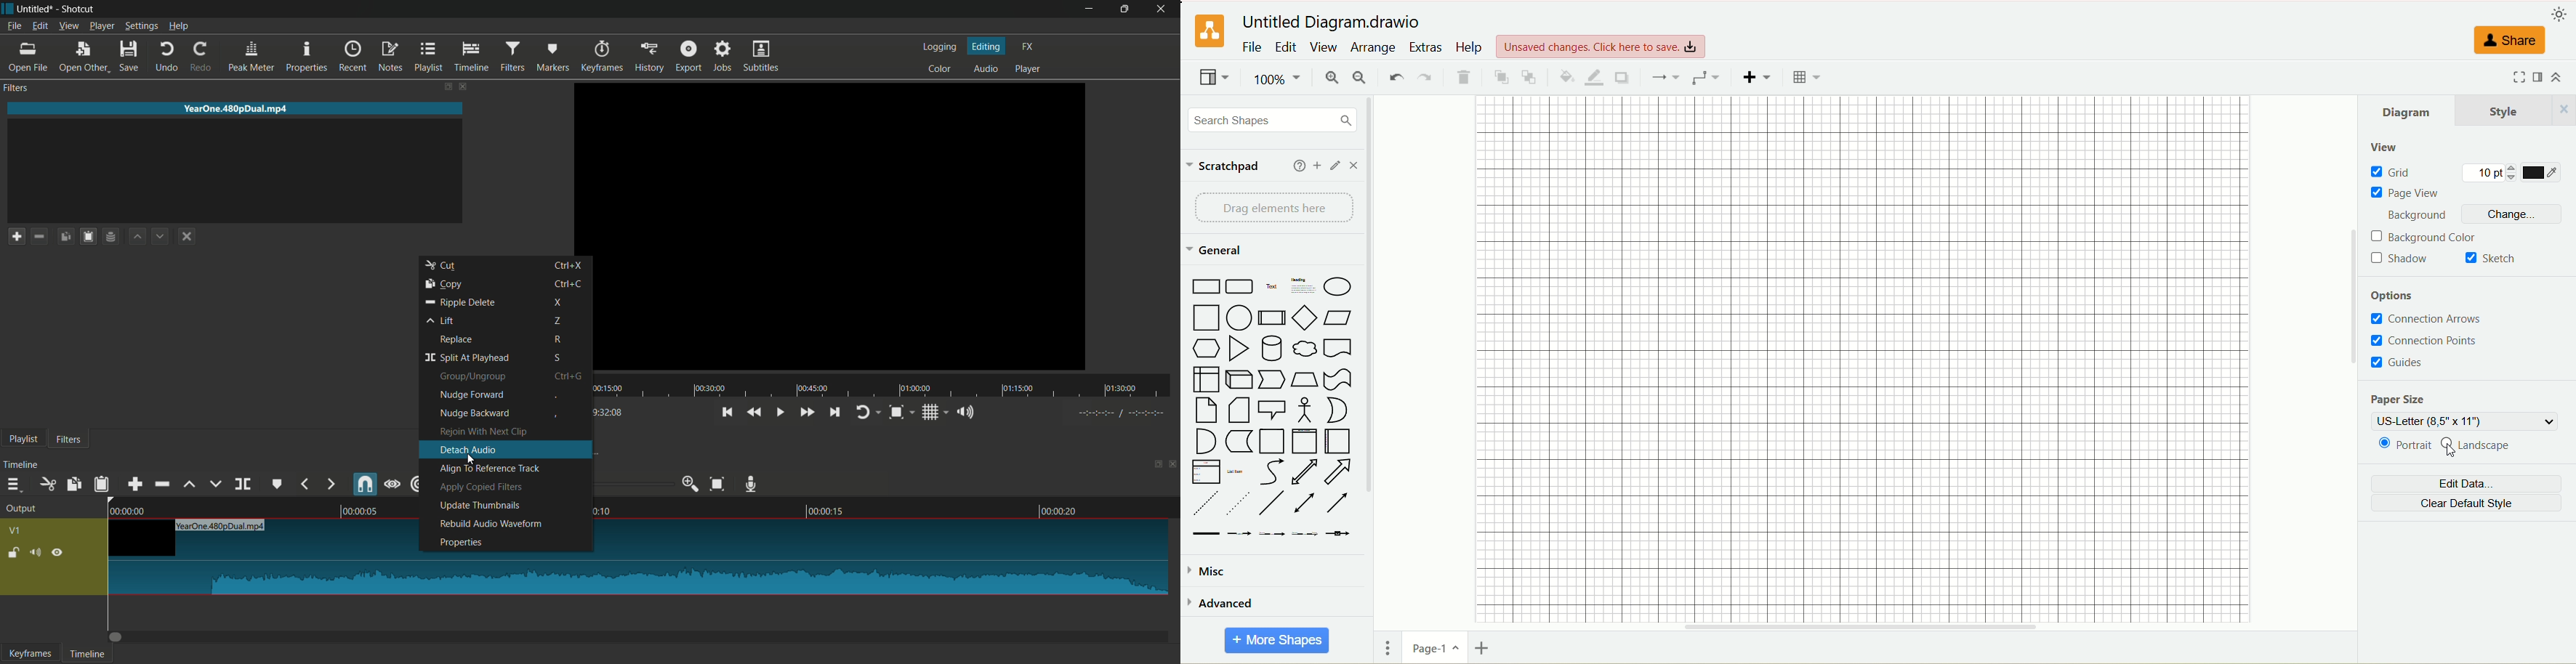  What do you see at coordinates (938, 47) in the screenshot?
I see `logging` at bounding box center [938, 47].